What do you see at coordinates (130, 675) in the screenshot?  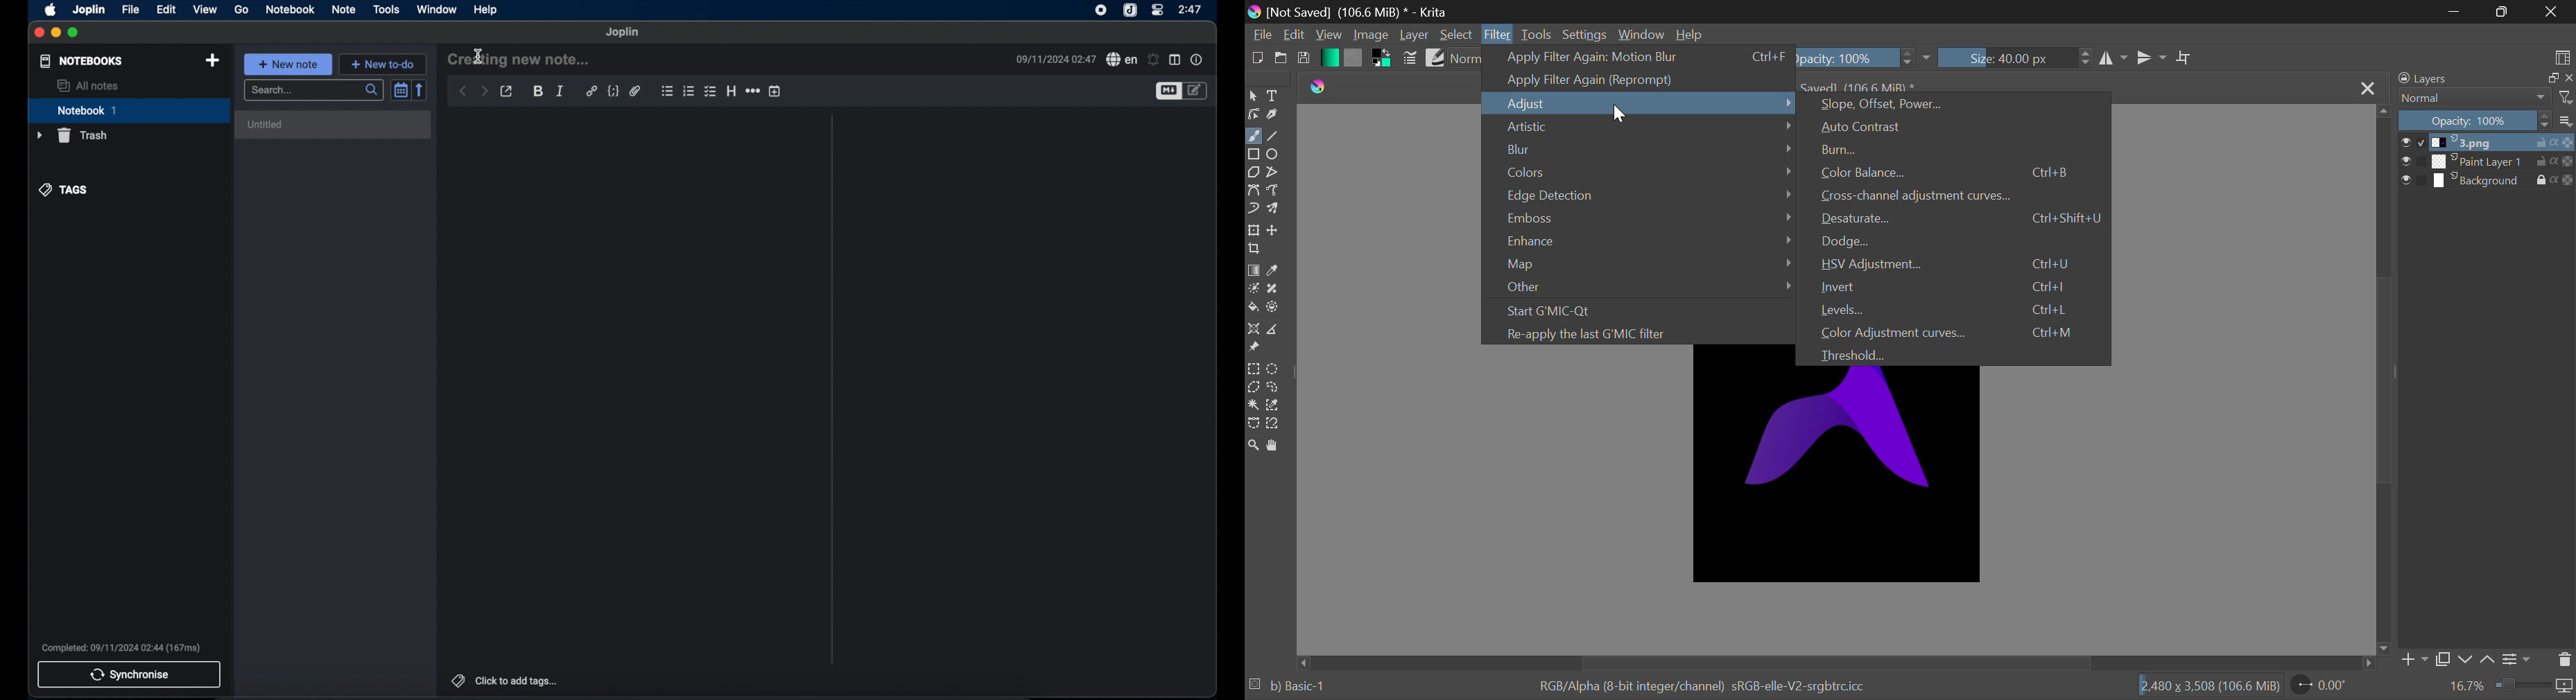 I see `synchronise` at bounding box center [130, 675].